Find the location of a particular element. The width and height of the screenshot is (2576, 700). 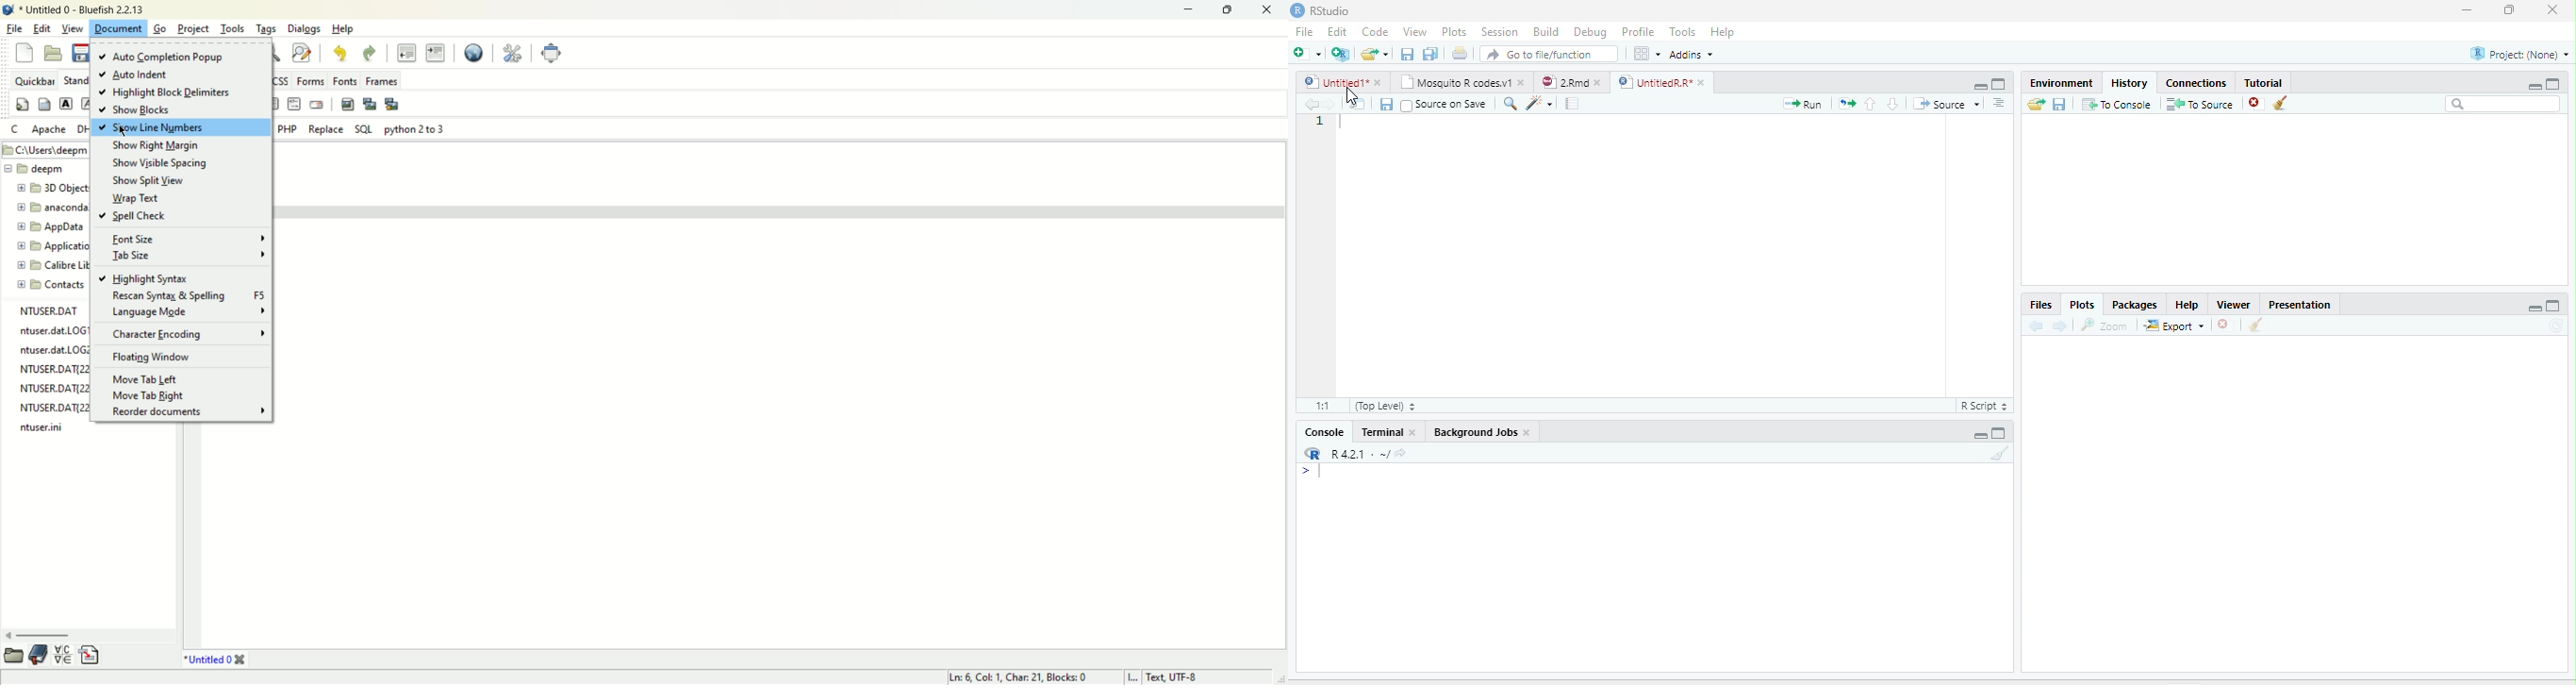

show blocks is located at coordinates (136, 110).